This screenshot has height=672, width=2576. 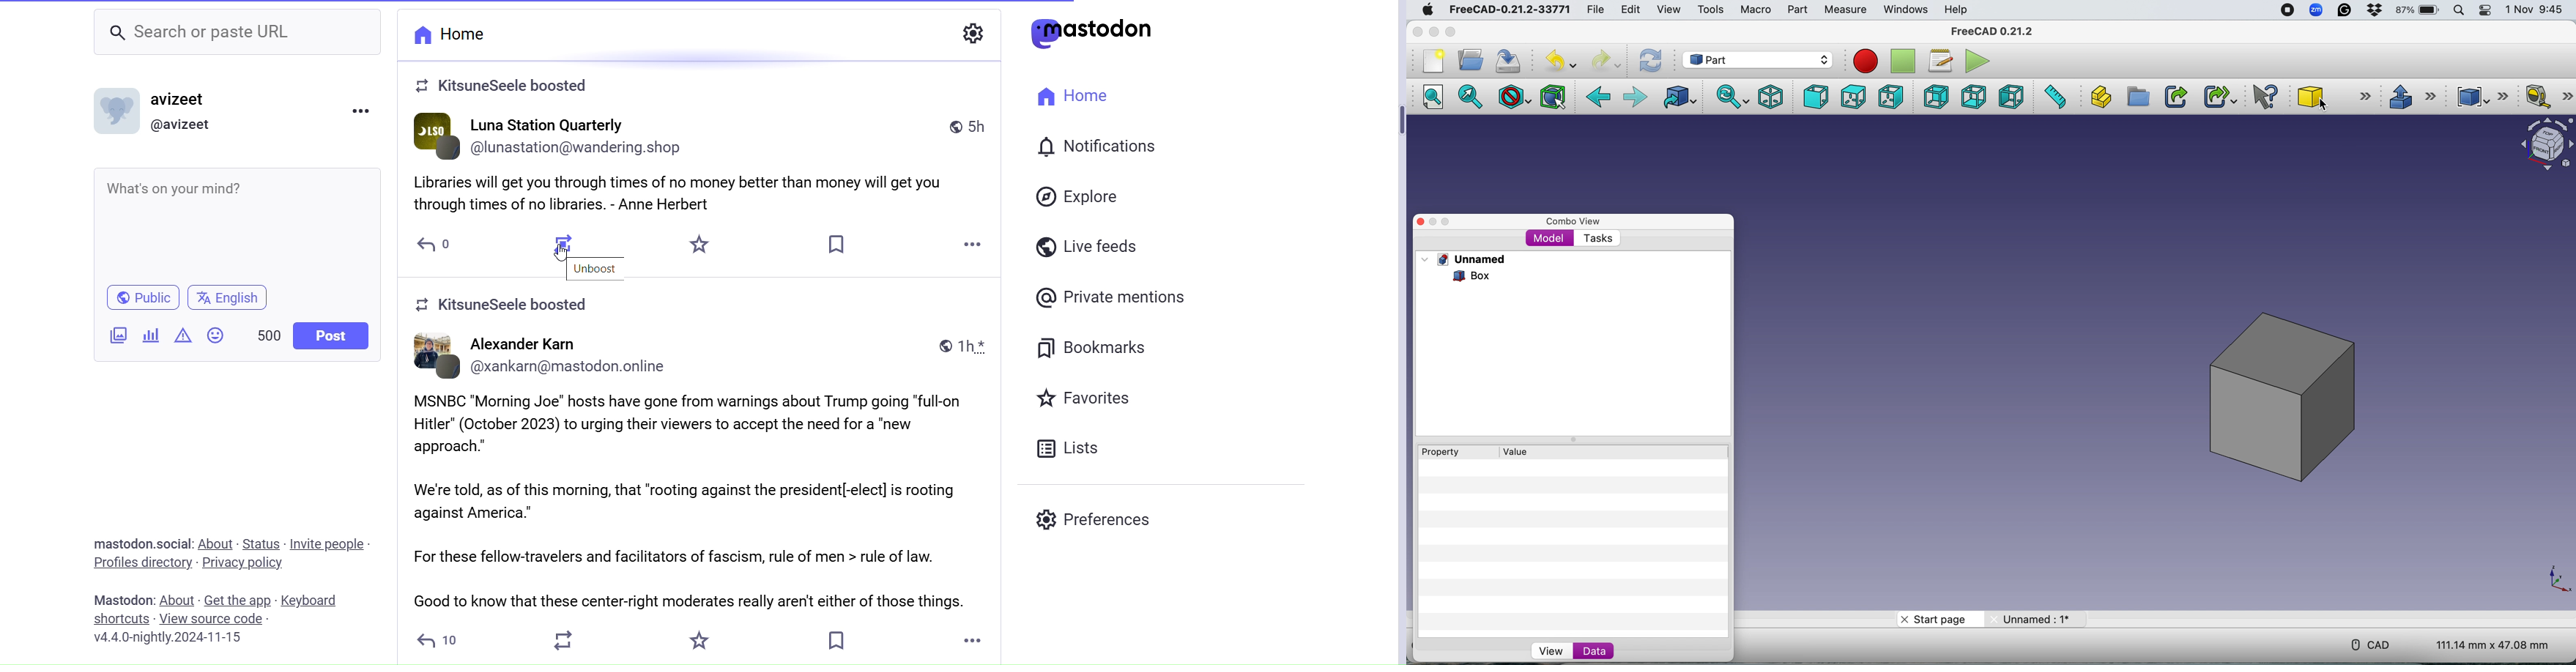 What do you see at coordinates (241, 224) in the screenshot?
I see `What's on your Mind` at bounding box center [241, 224].